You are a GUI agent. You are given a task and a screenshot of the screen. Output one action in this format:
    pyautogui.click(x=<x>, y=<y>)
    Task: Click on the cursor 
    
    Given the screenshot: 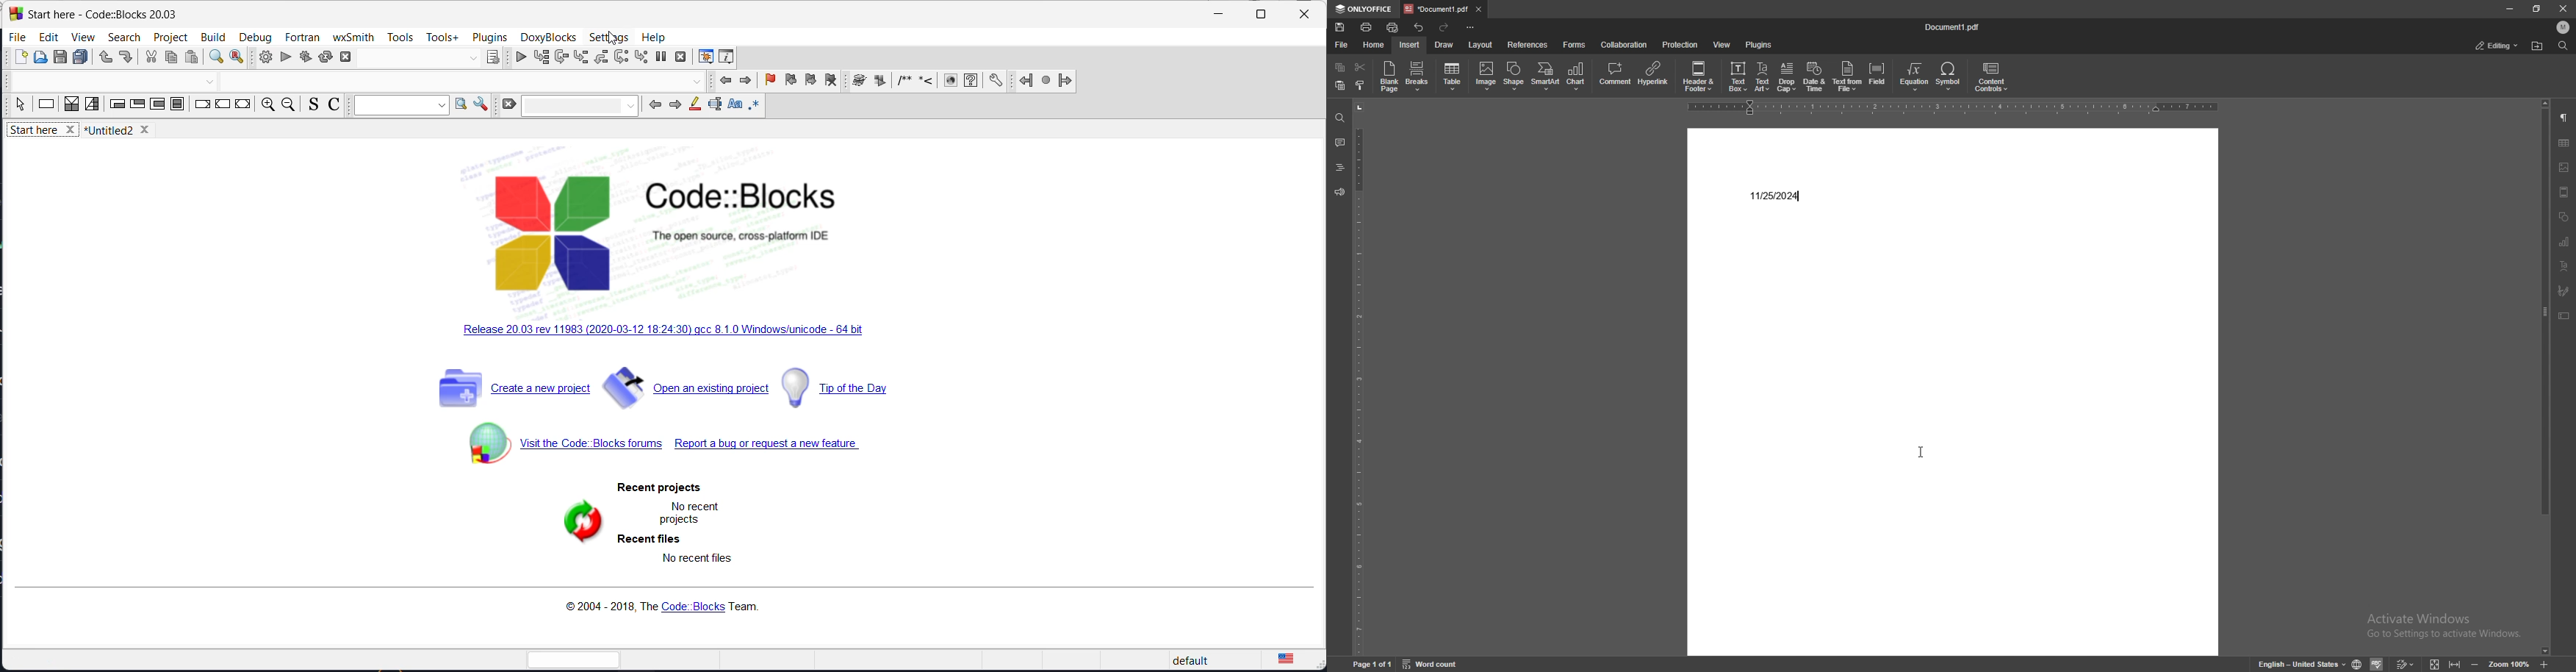 What is the action you would take?
    pyautogui.click(x=1922, y=462)
    